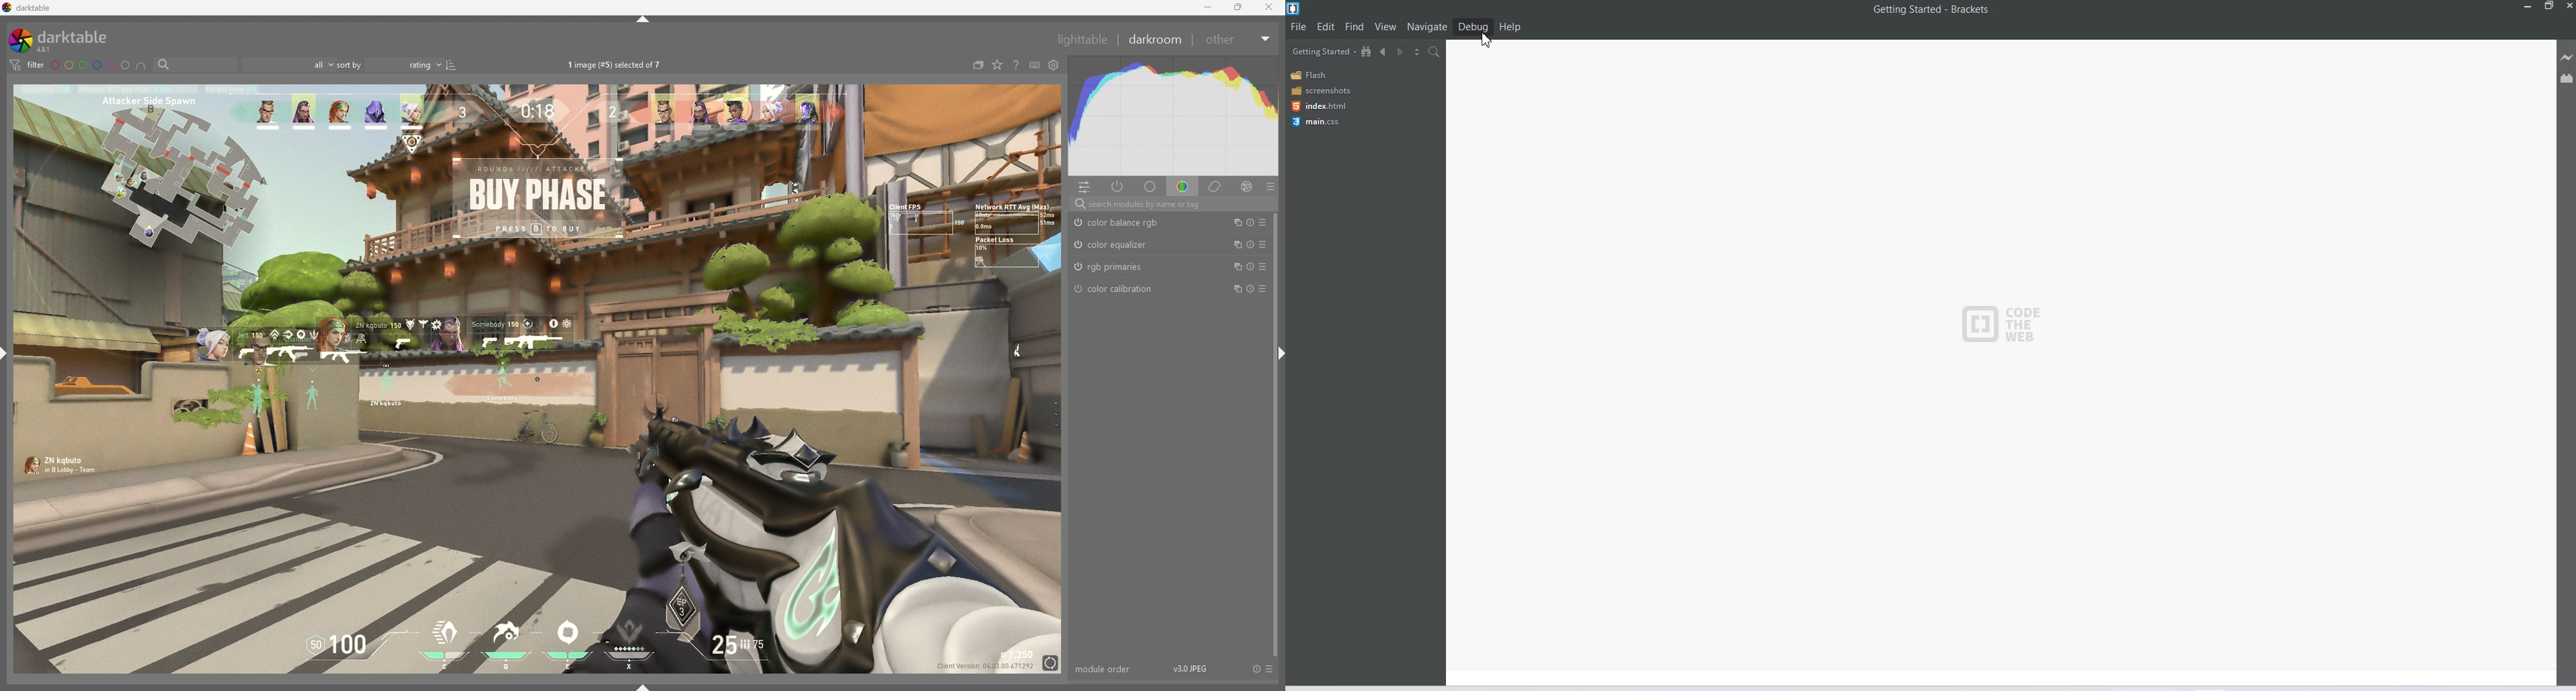 This screenshot has width=2576, height=700. Describe the element at coordinates (1249, 223) in the screenshot. I see `reset` at that location.